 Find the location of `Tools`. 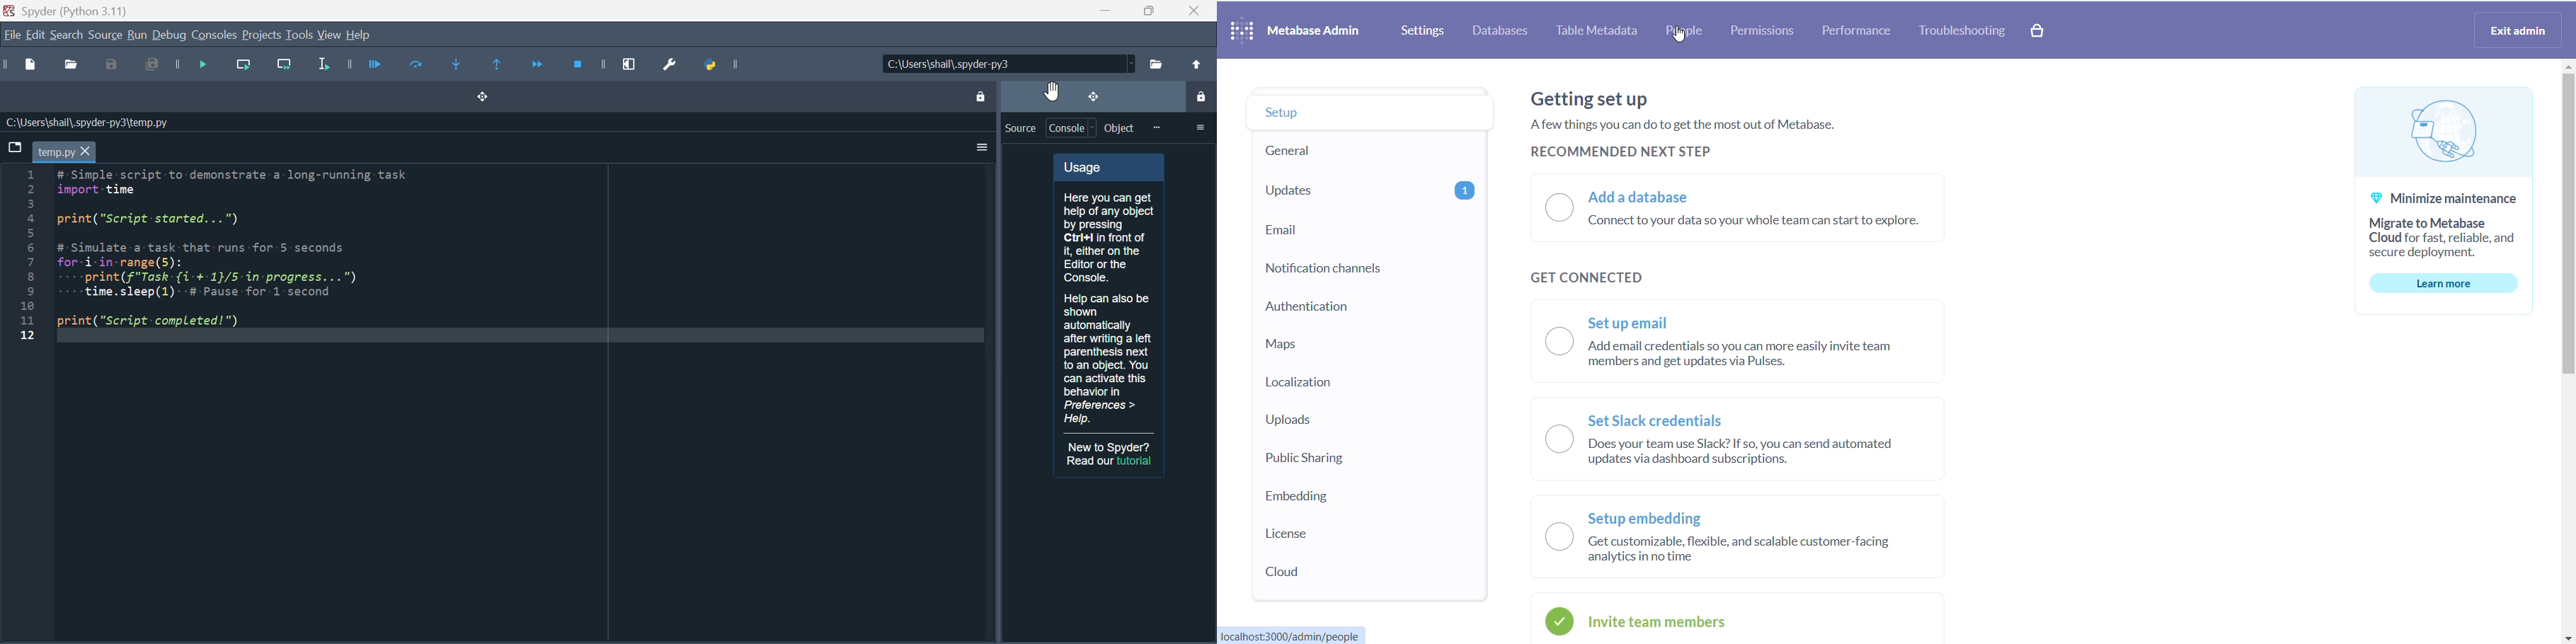

Tools is located at coordinates (299, 35).